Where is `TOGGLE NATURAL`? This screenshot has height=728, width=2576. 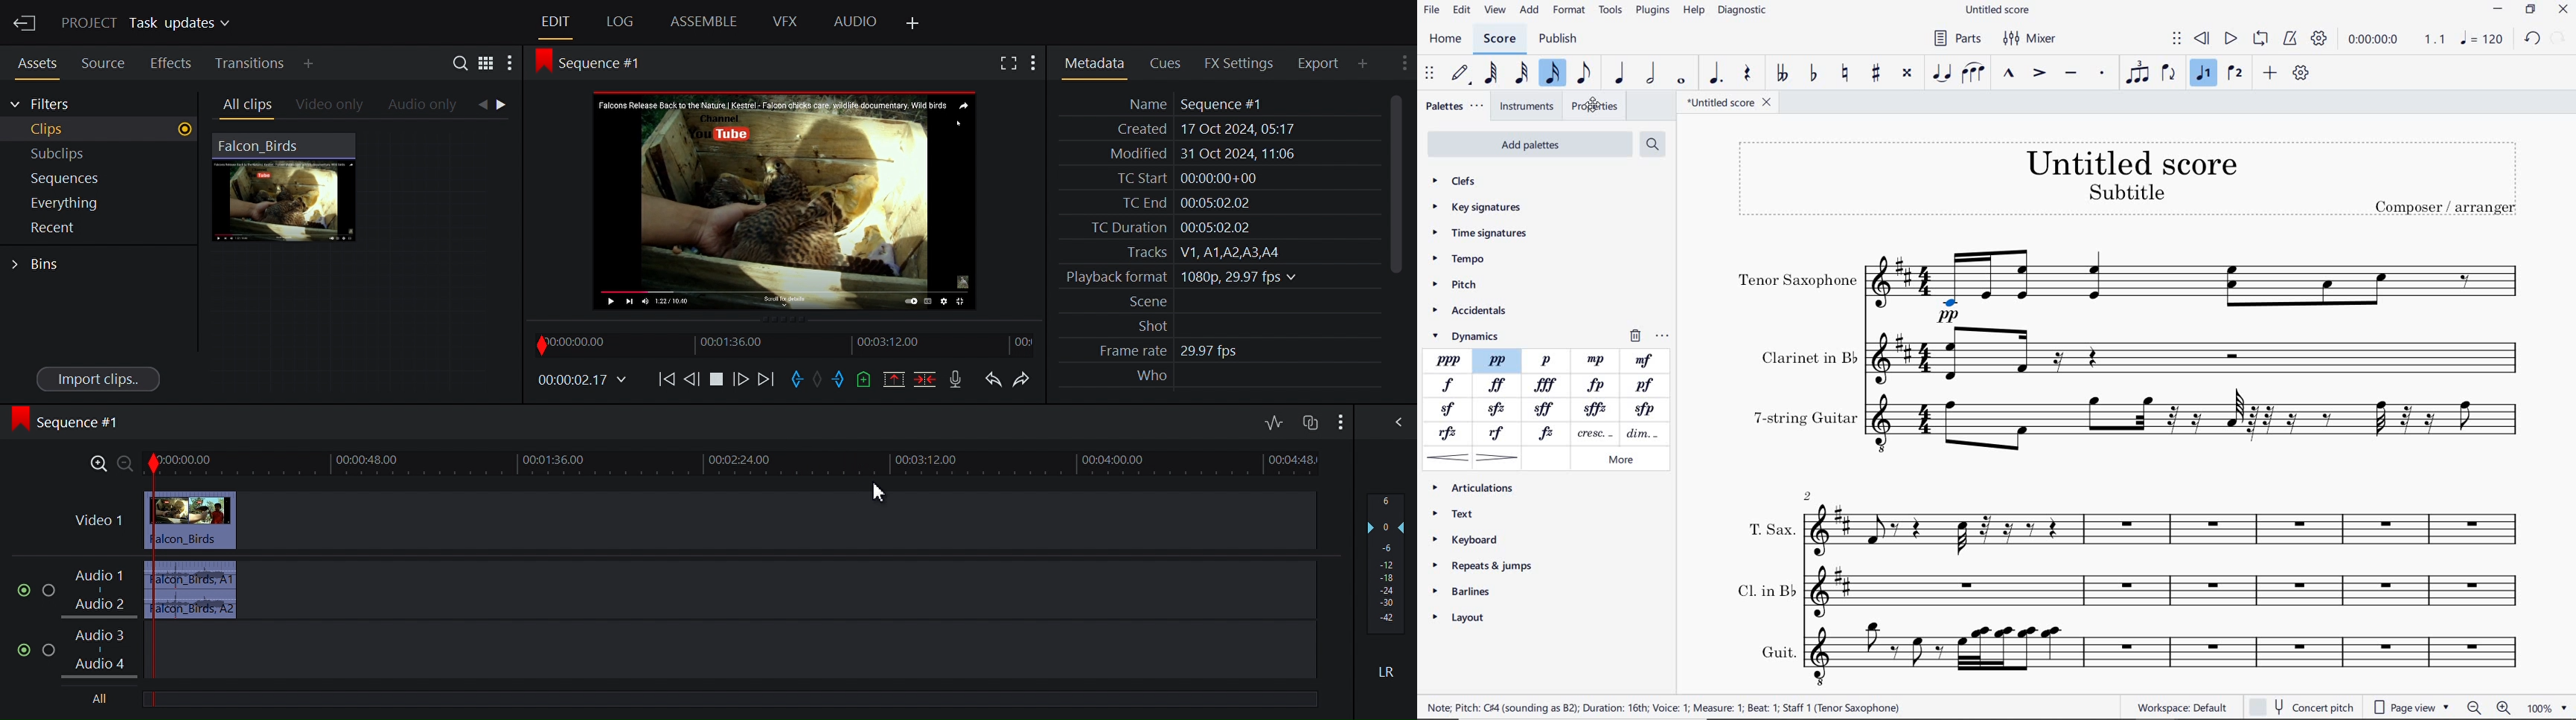 TOGGLE NATURAL is located at coordinates (1845, 73).